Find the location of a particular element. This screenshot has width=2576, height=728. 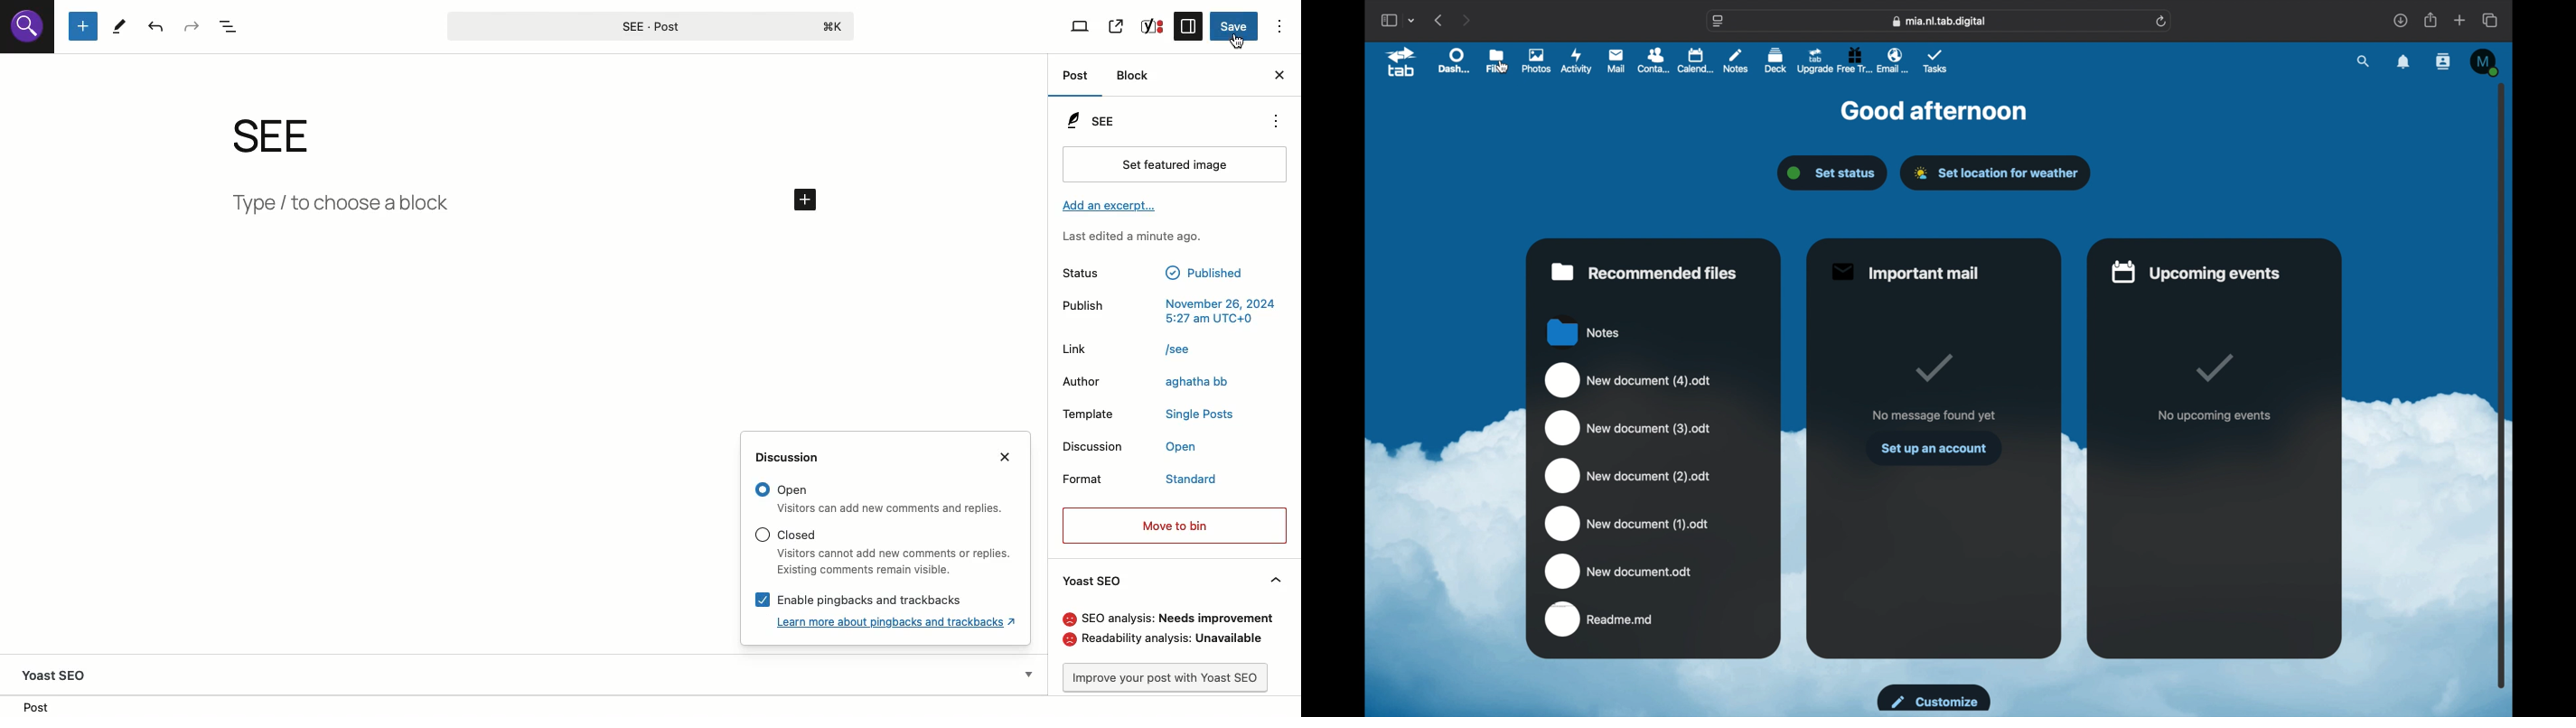

Template Single Posts is located at coordinates (1148, 415).